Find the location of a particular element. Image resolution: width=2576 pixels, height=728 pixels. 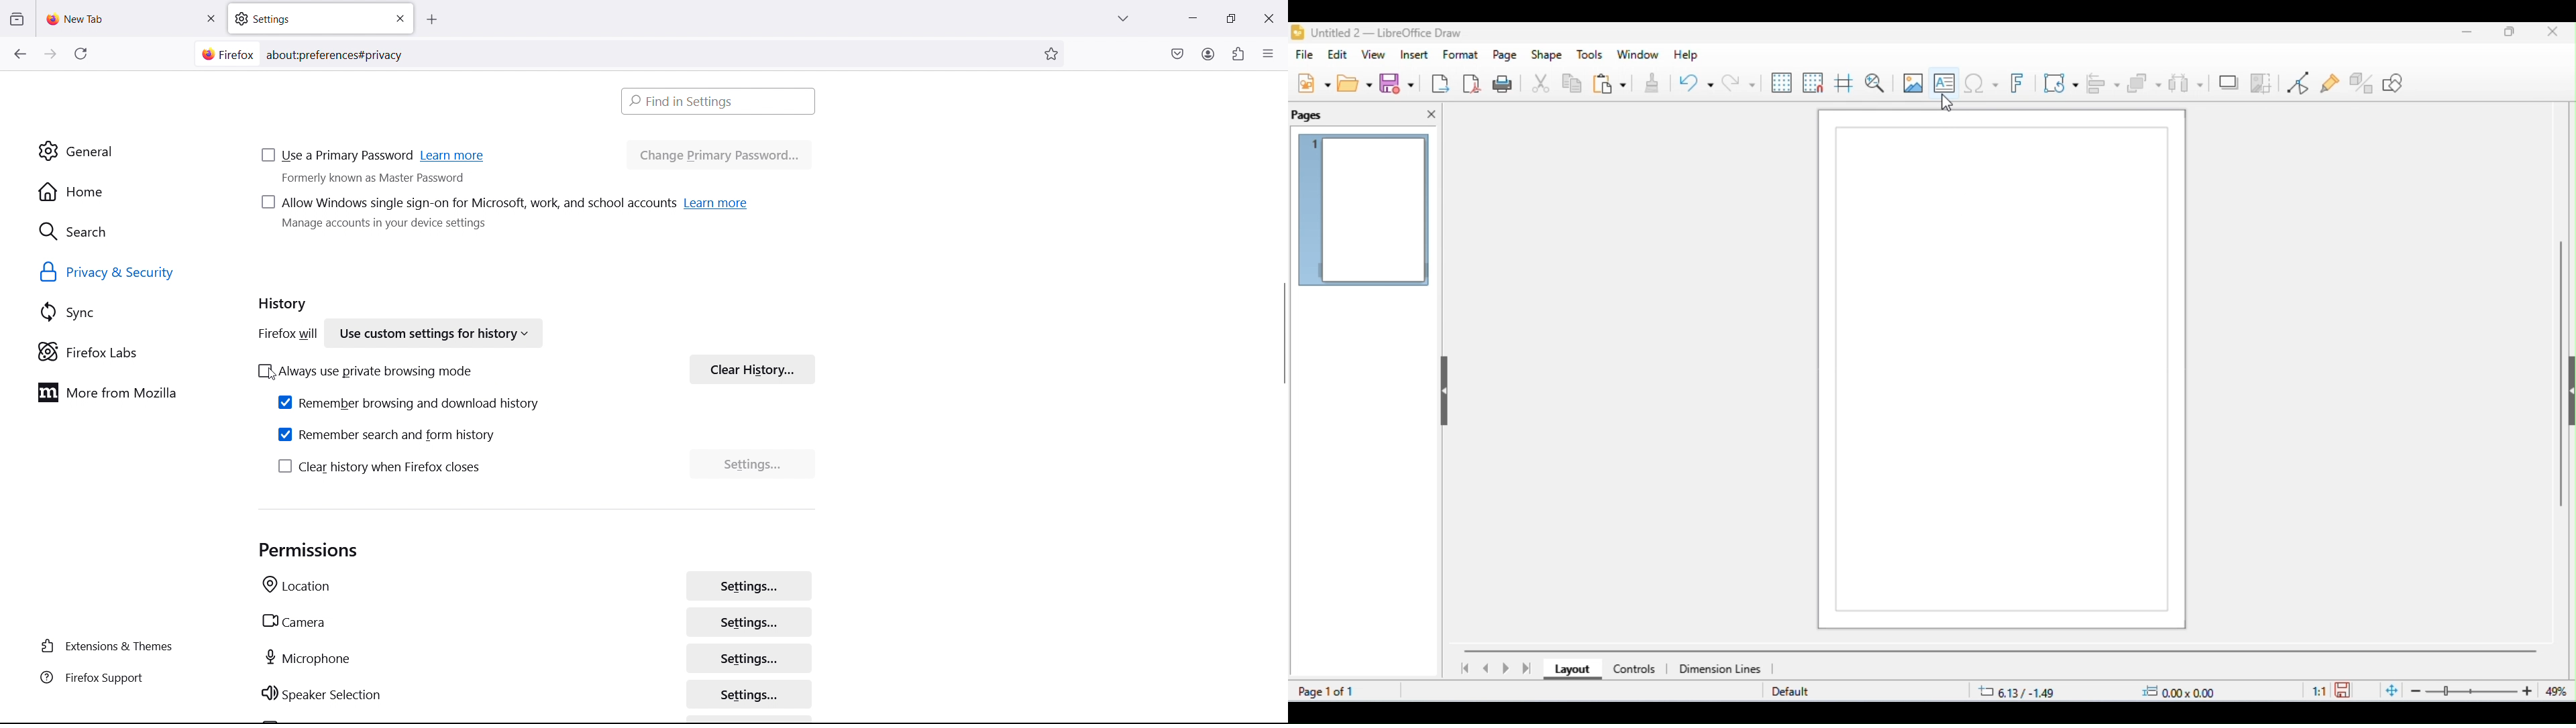

cursor is located at coordinates (1949, 103).